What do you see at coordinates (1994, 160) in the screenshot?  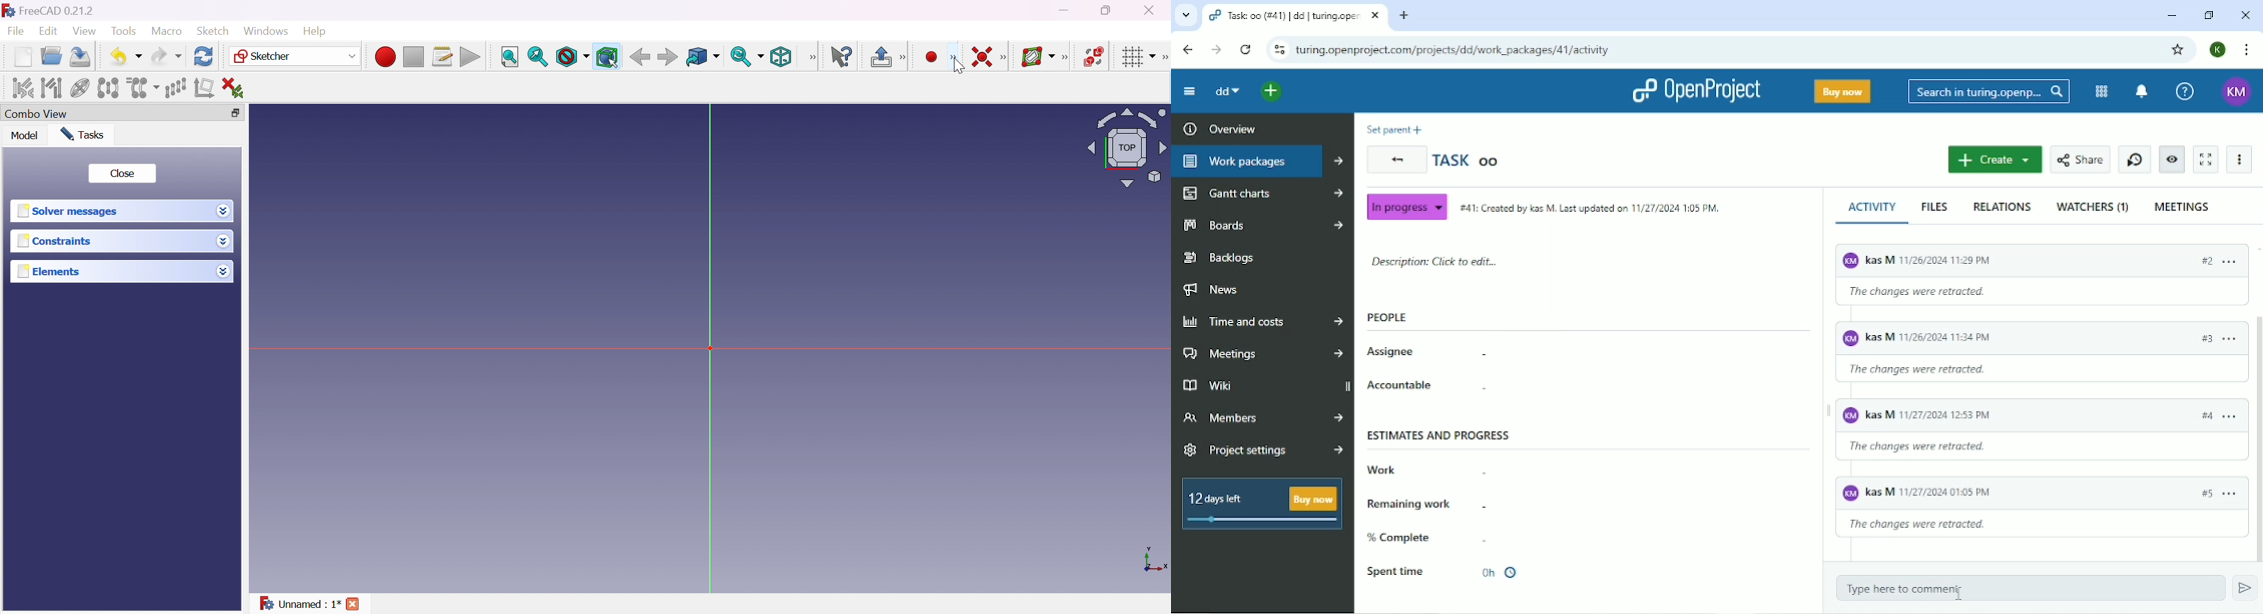 I see `Create` at bounding box center [1994, 160].